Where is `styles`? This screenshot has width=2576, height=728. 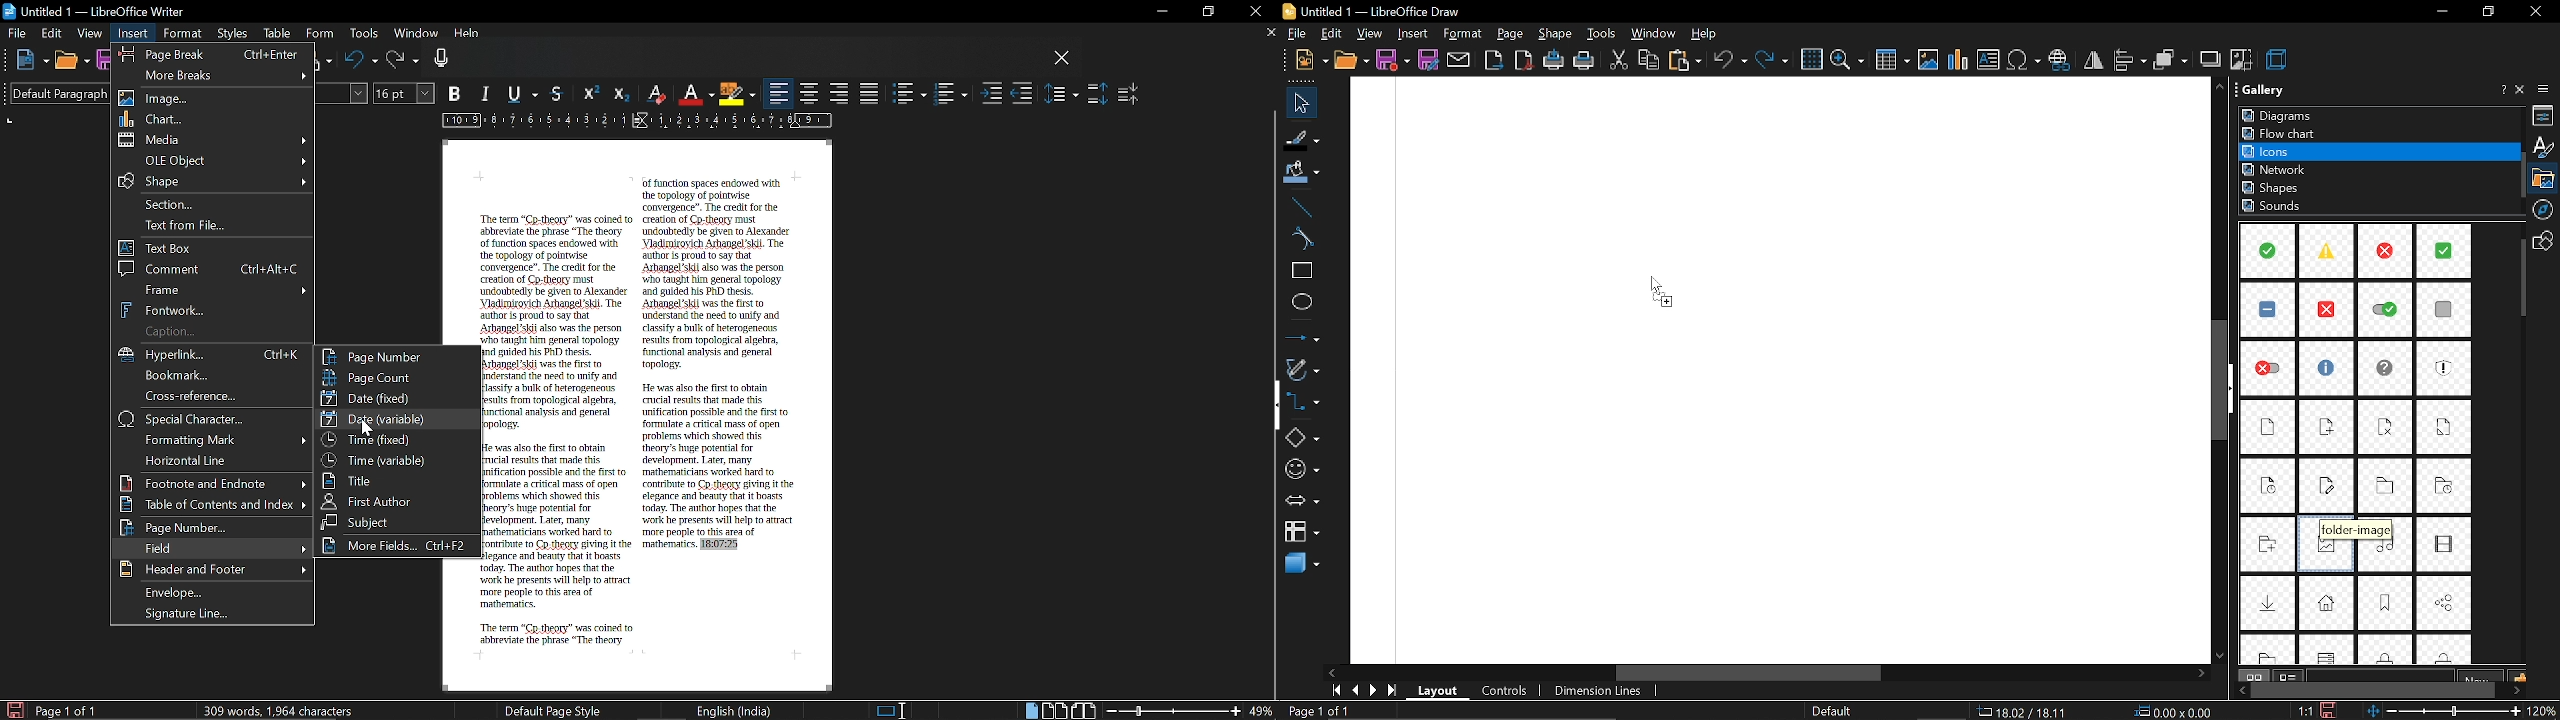 styles is located at coordinates (2543, 147).